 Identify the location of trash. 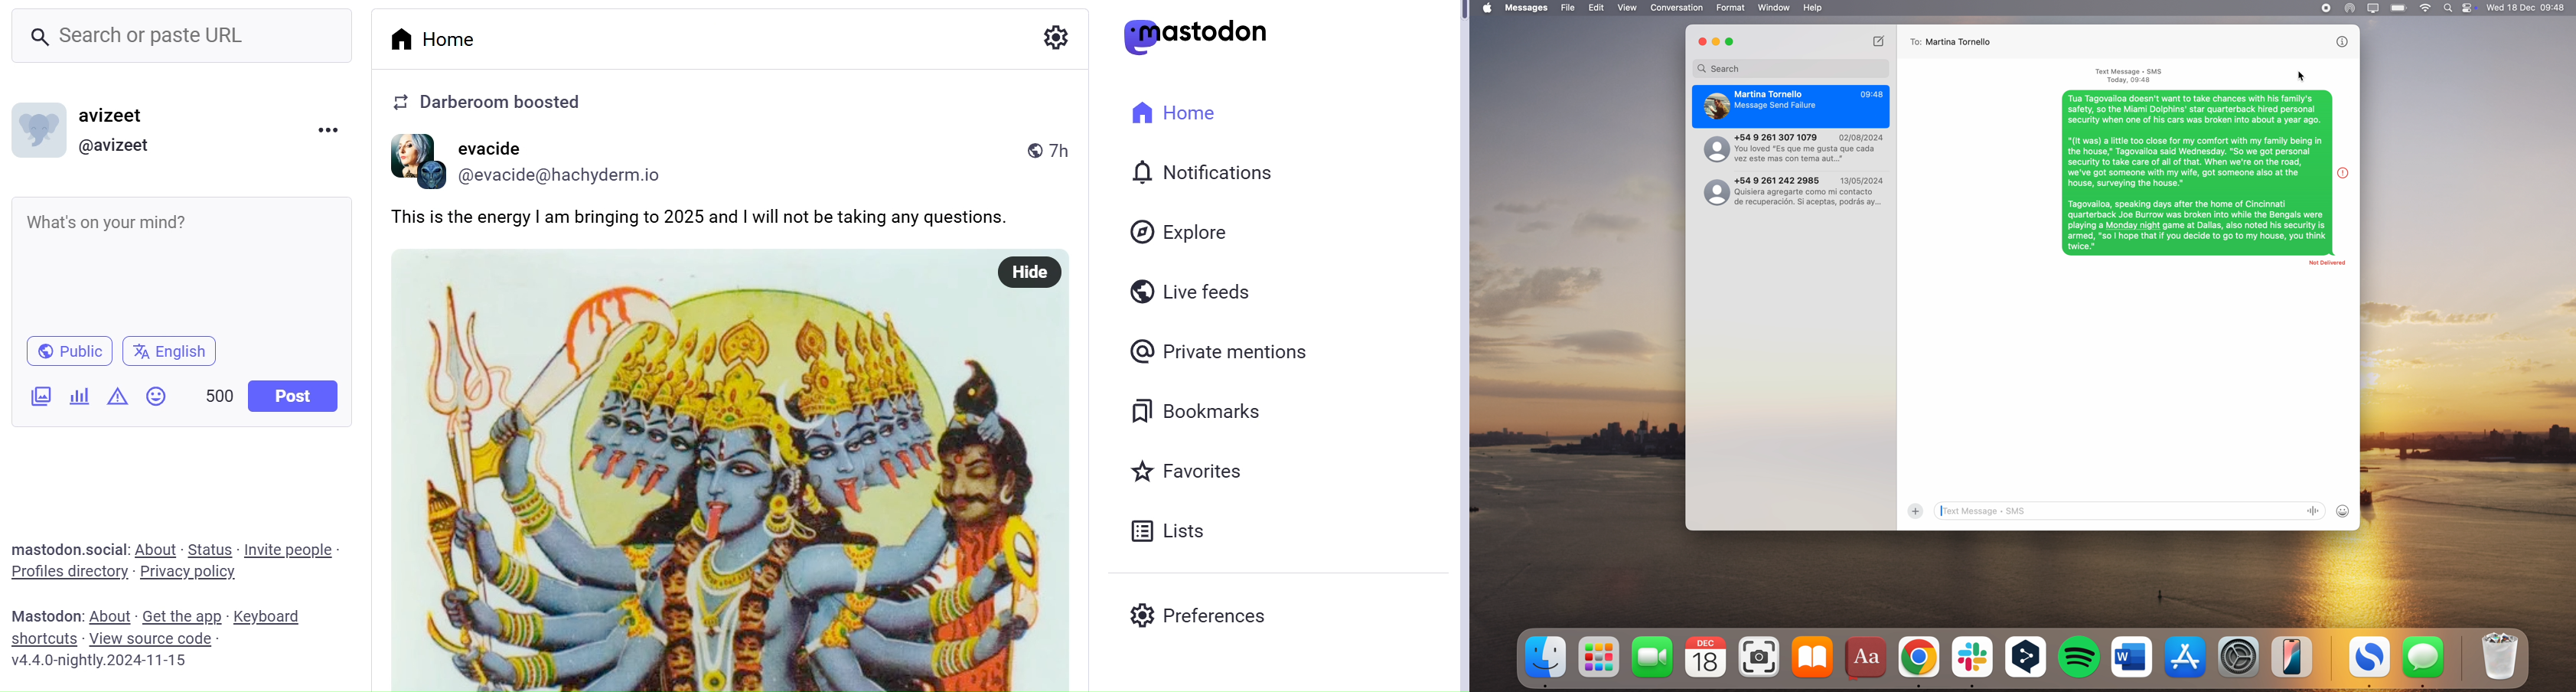
(2498, 657).